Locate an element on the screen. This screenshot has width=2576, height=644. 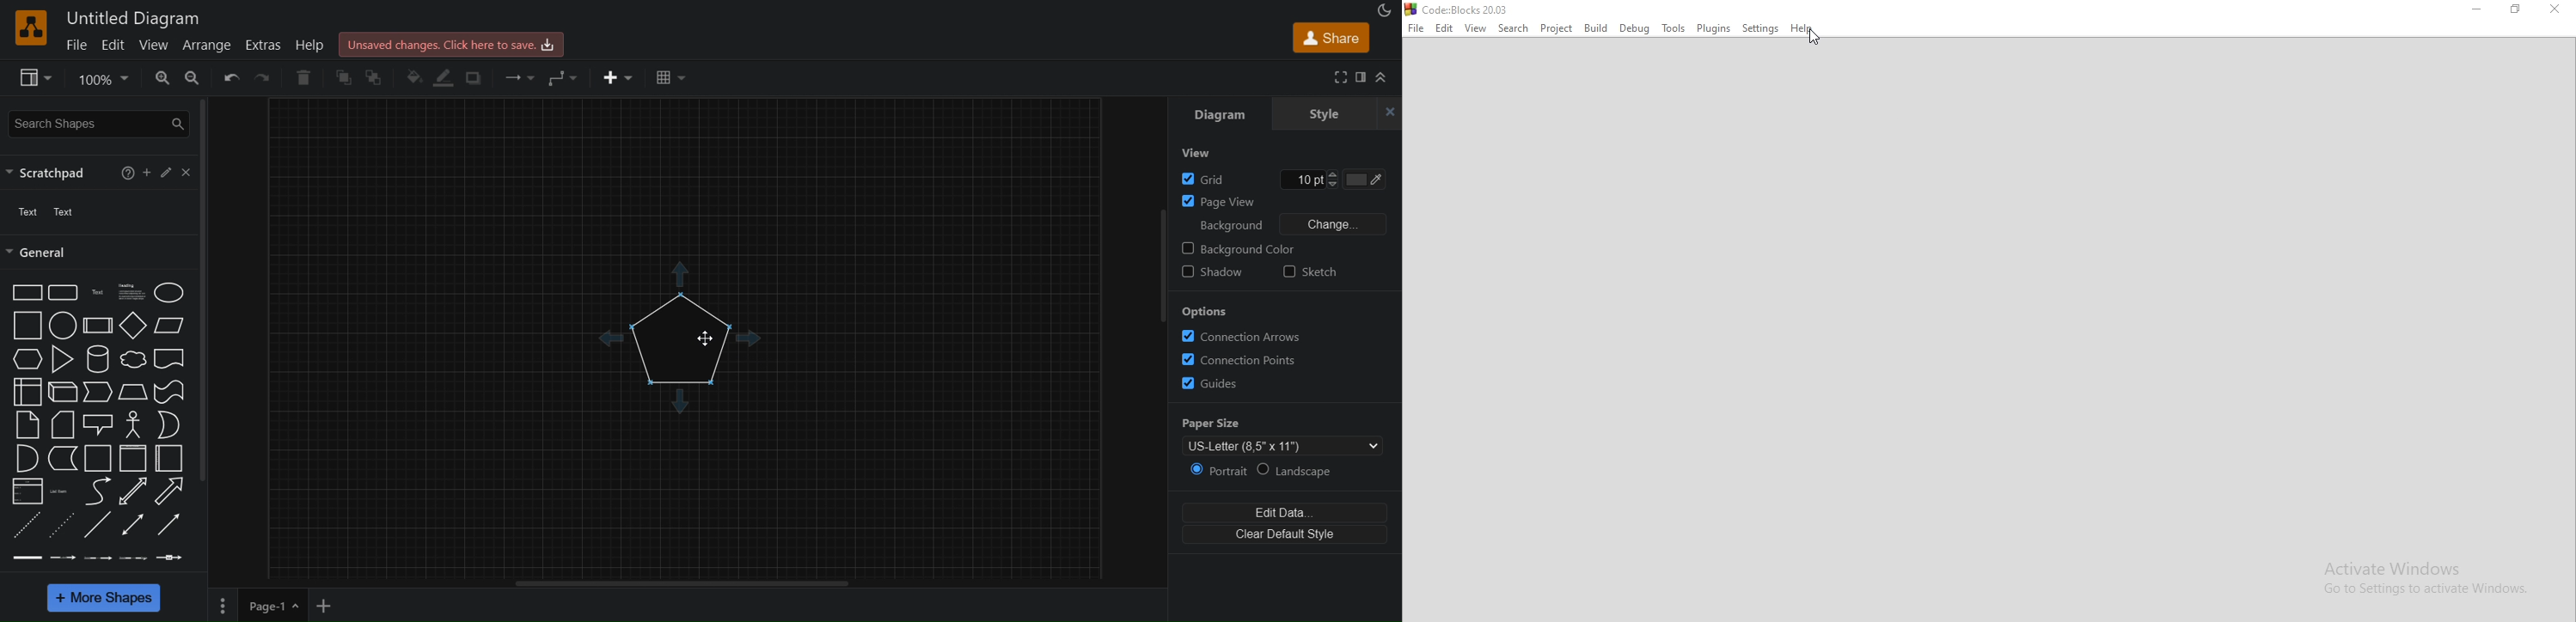
Search  is located at coordinates (1513, 27).